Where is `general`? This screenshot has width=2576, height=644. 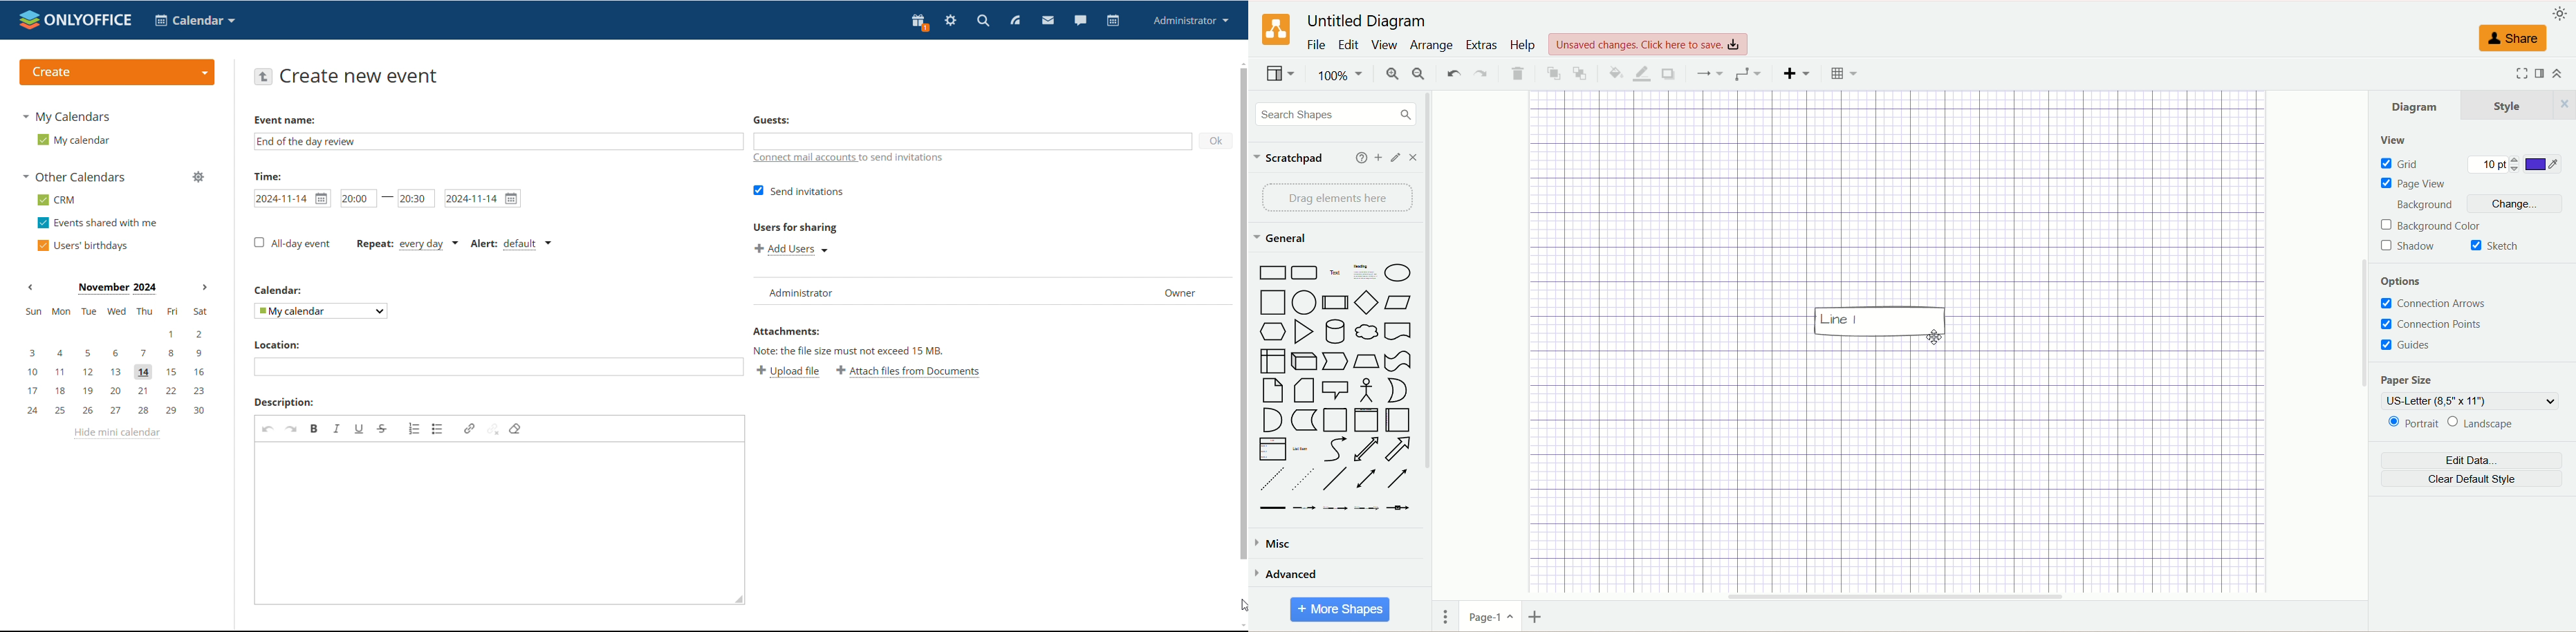 general is located at coordinates (1282, 237).